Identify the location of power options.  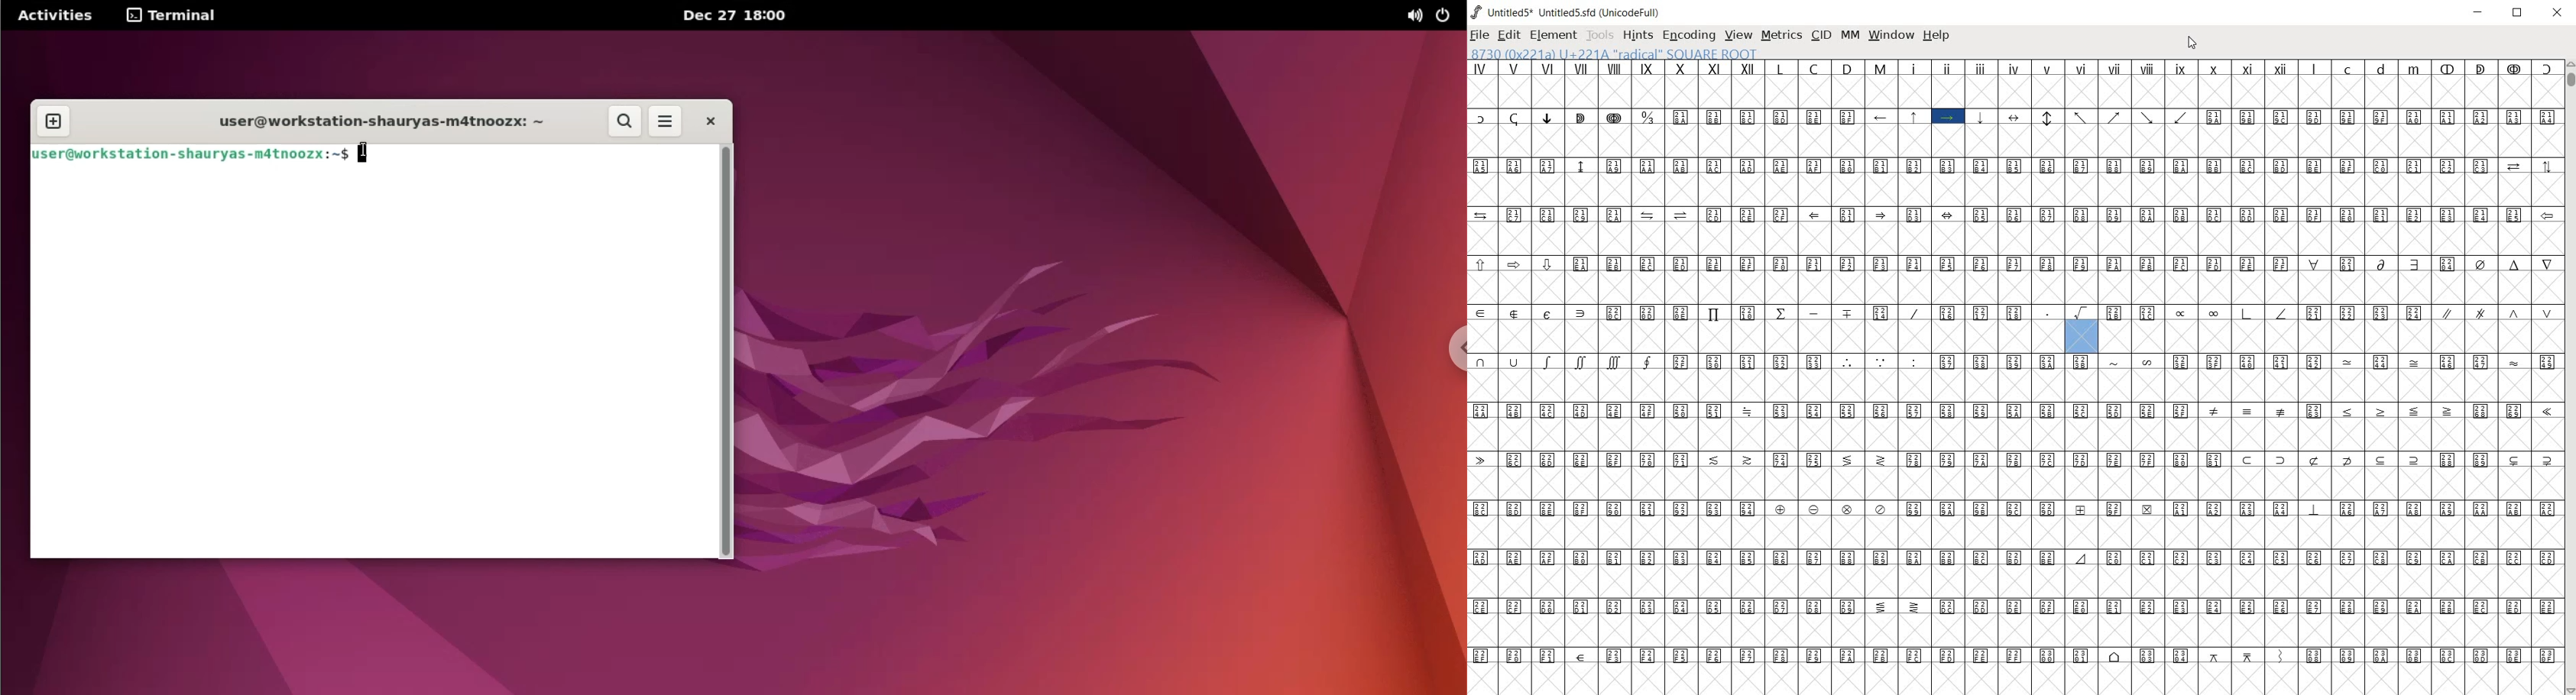
(1443, 18).